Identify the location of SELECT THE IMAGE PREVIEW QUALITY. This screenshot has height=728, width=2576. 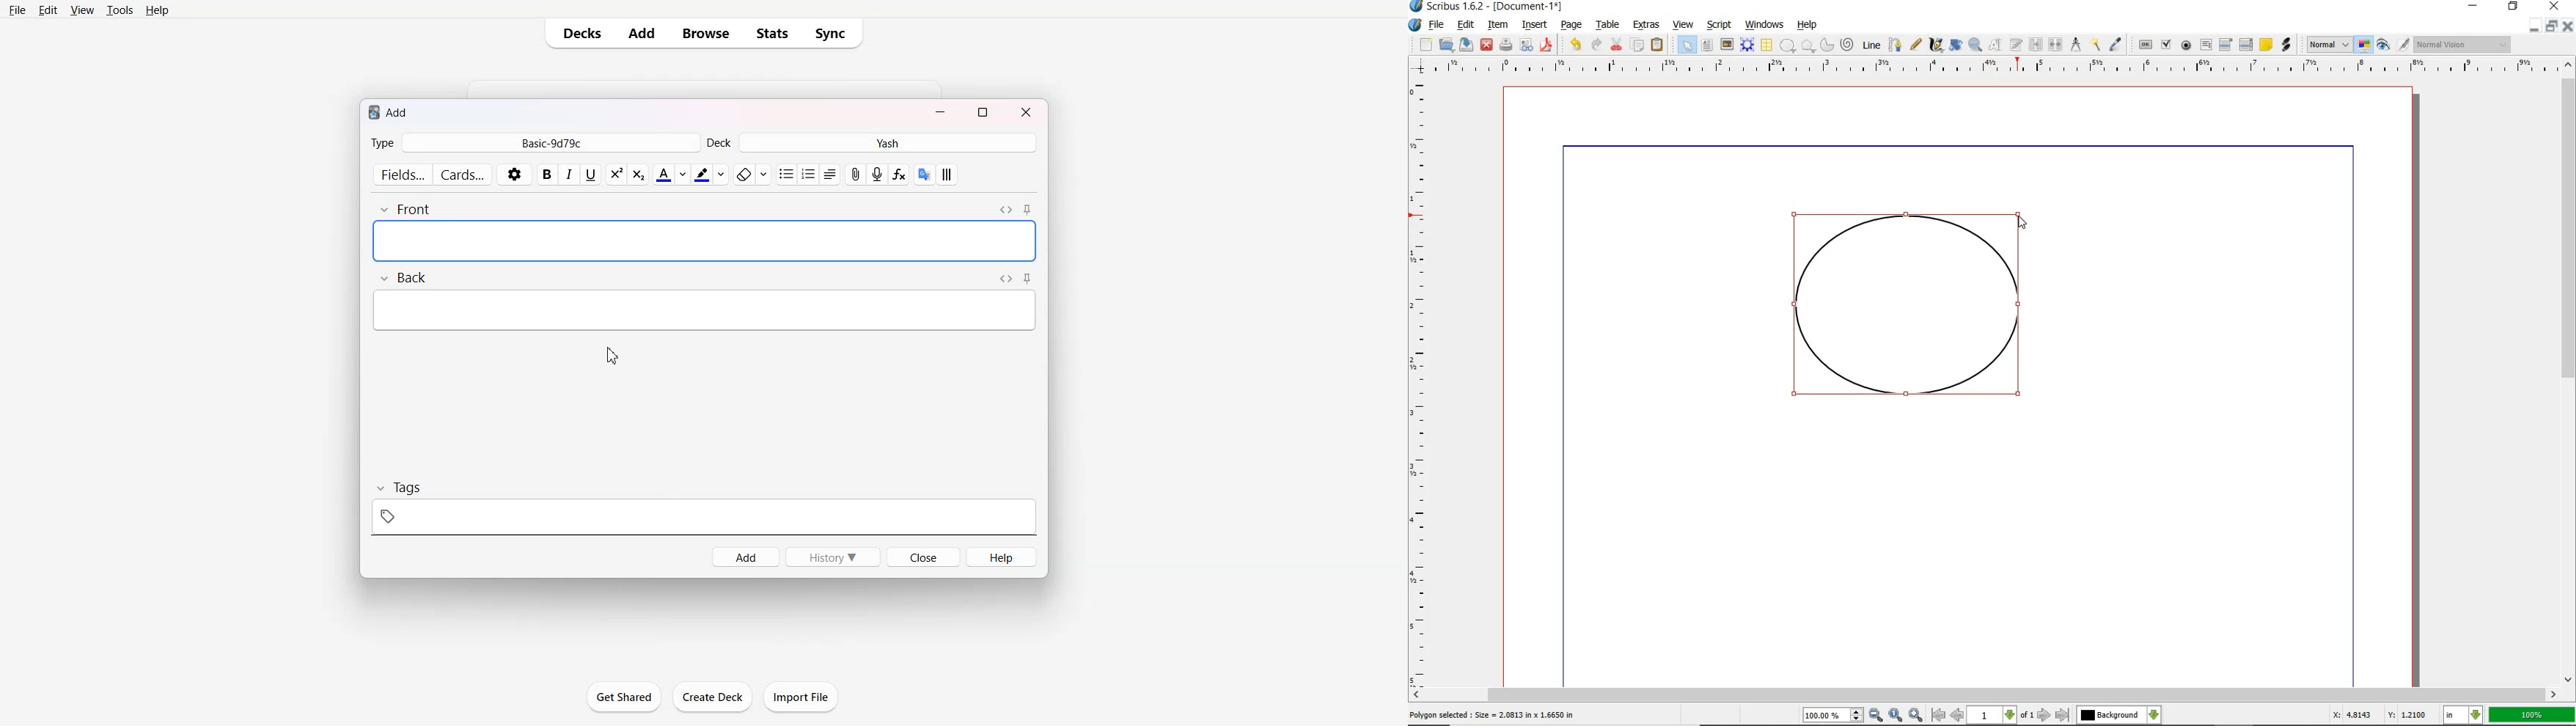
(2329, 45).